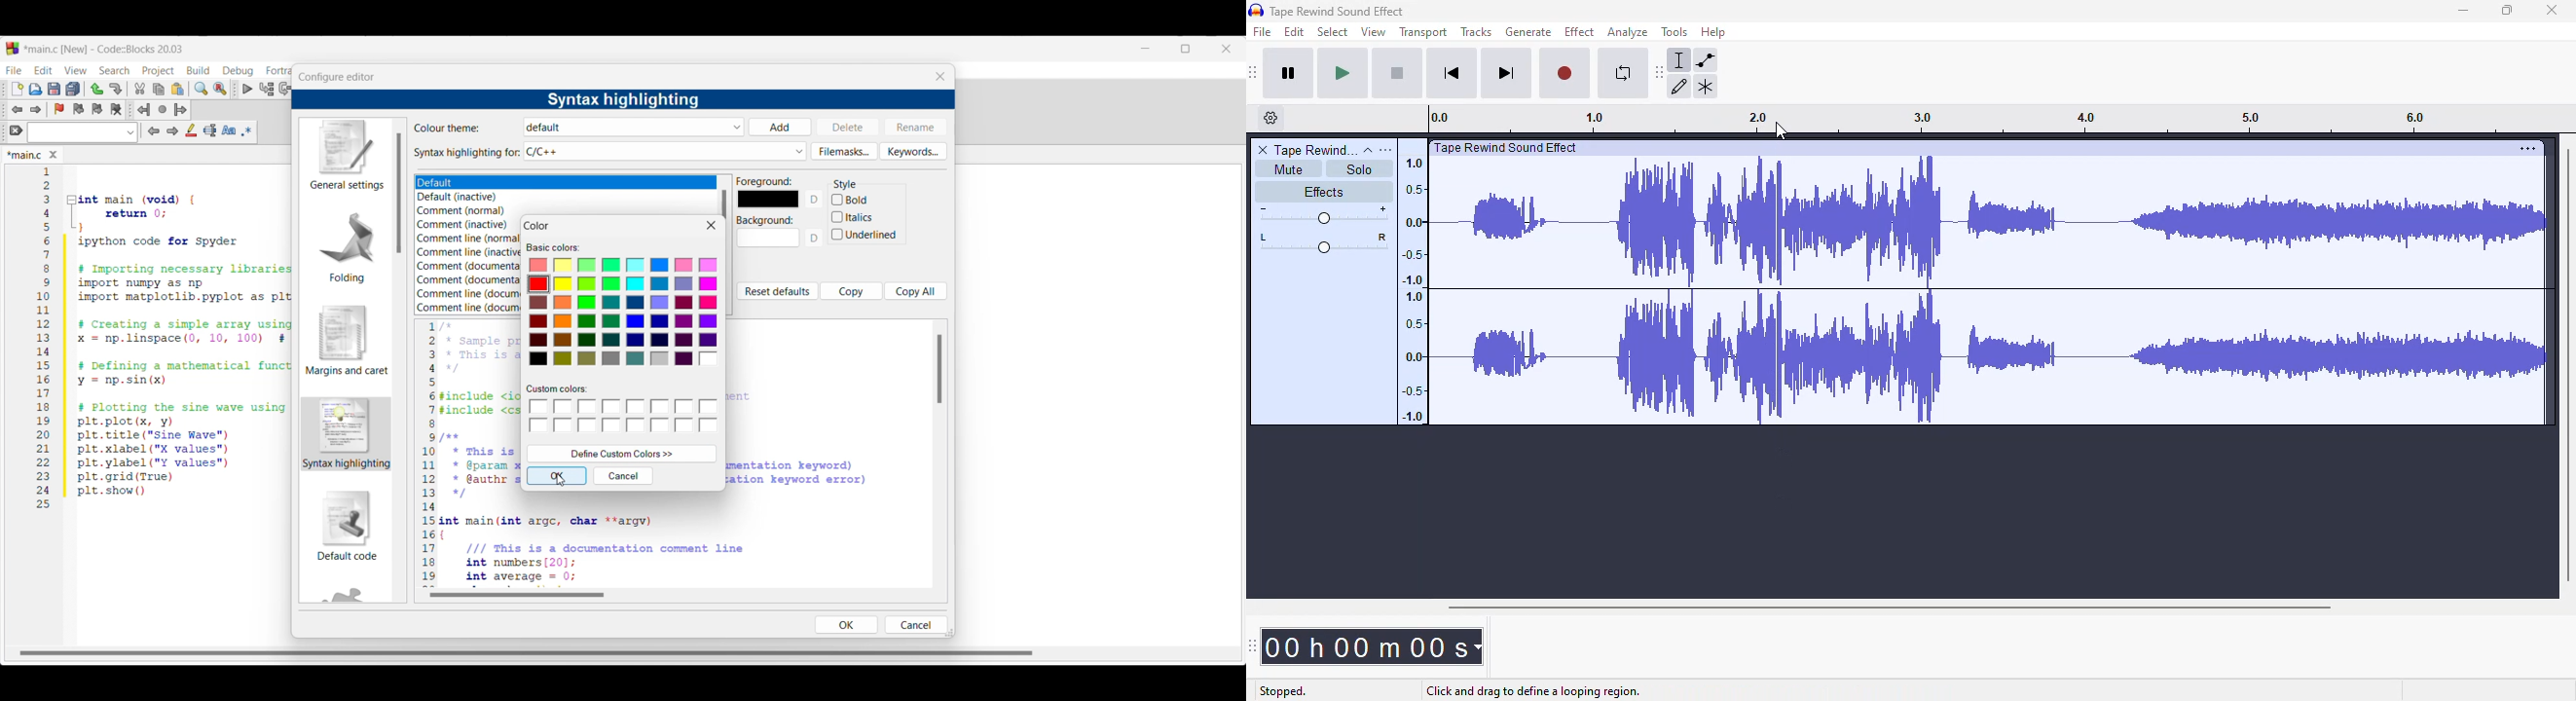  What do you see at coordinates (848, 126) in the screenshot?
I see `Delete` at bounding box center [848, 126].